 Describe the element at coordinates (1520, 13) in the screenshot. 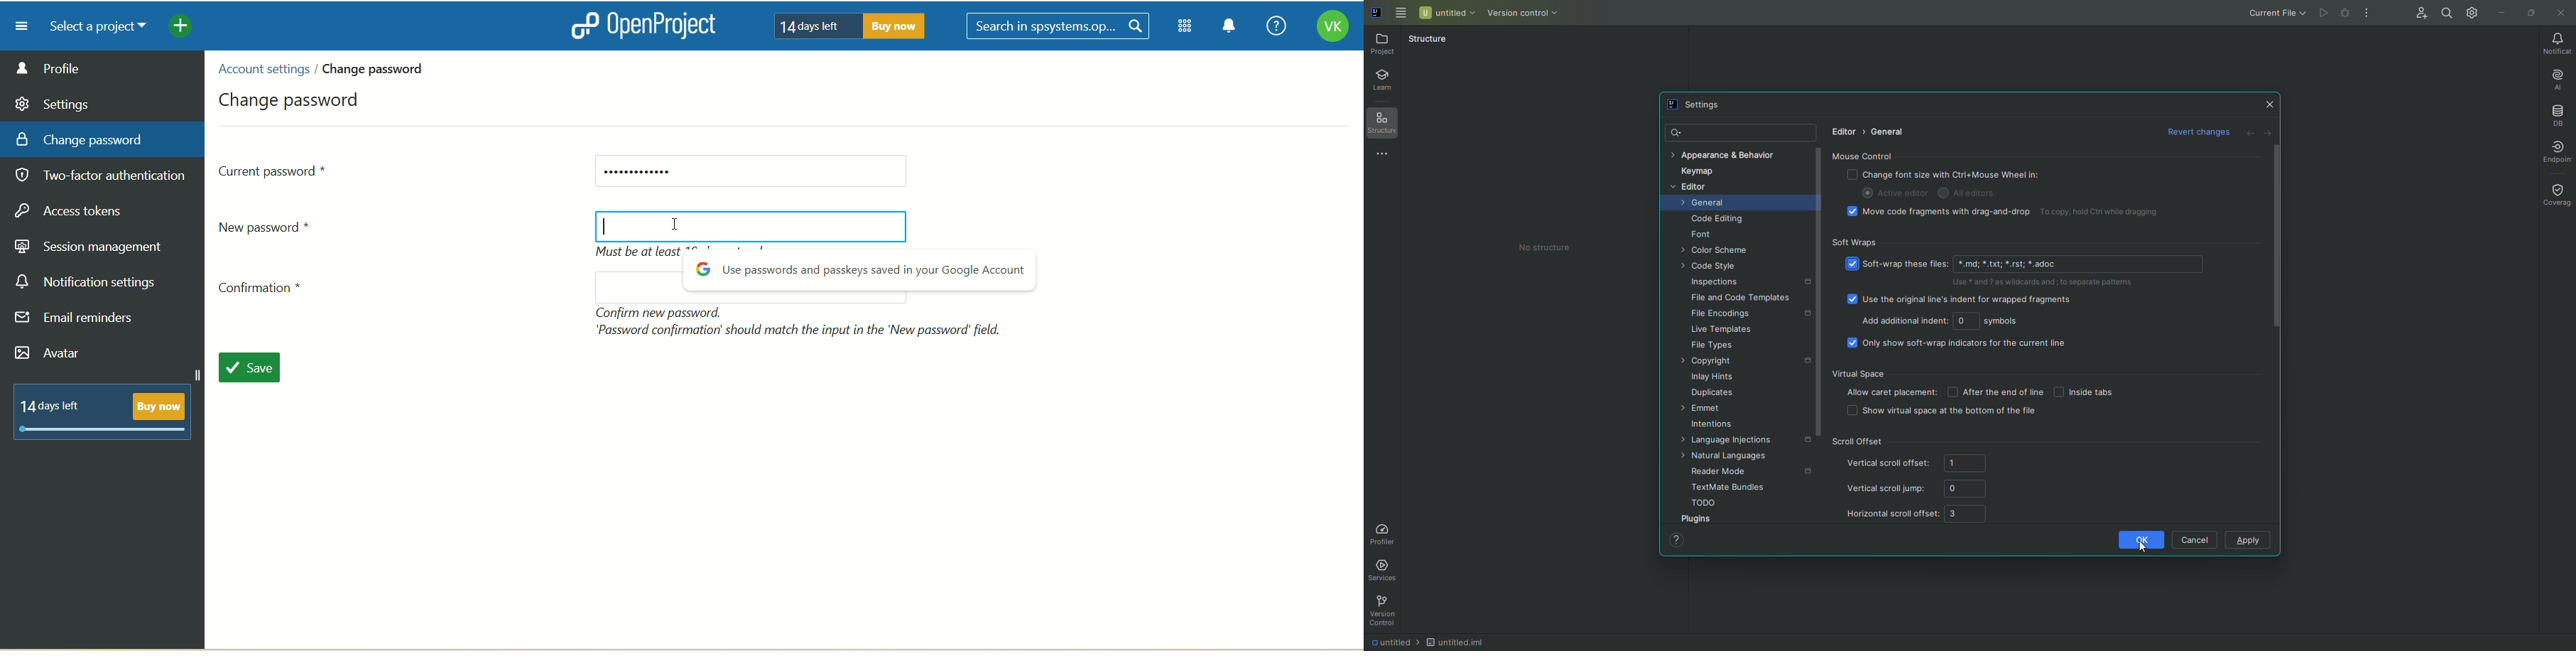

I see `Version Control` at that location.